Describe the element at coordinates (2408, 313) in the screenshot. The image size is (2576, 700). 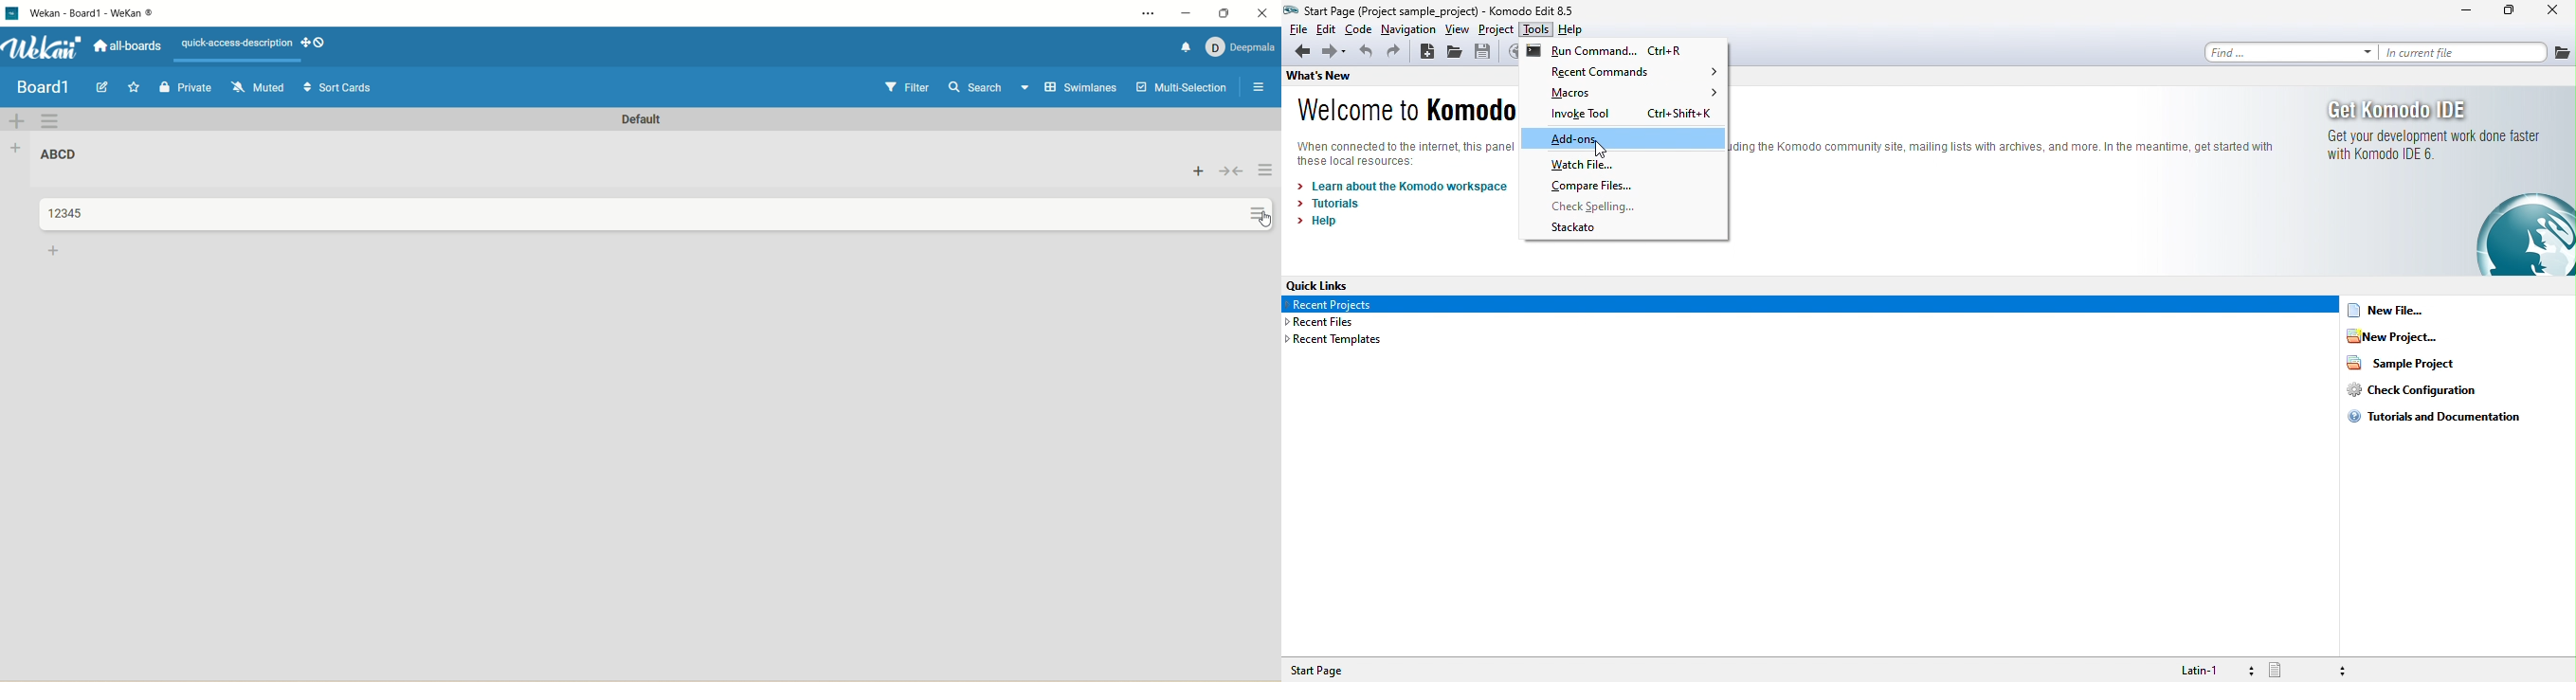
I see `new file` at that location.